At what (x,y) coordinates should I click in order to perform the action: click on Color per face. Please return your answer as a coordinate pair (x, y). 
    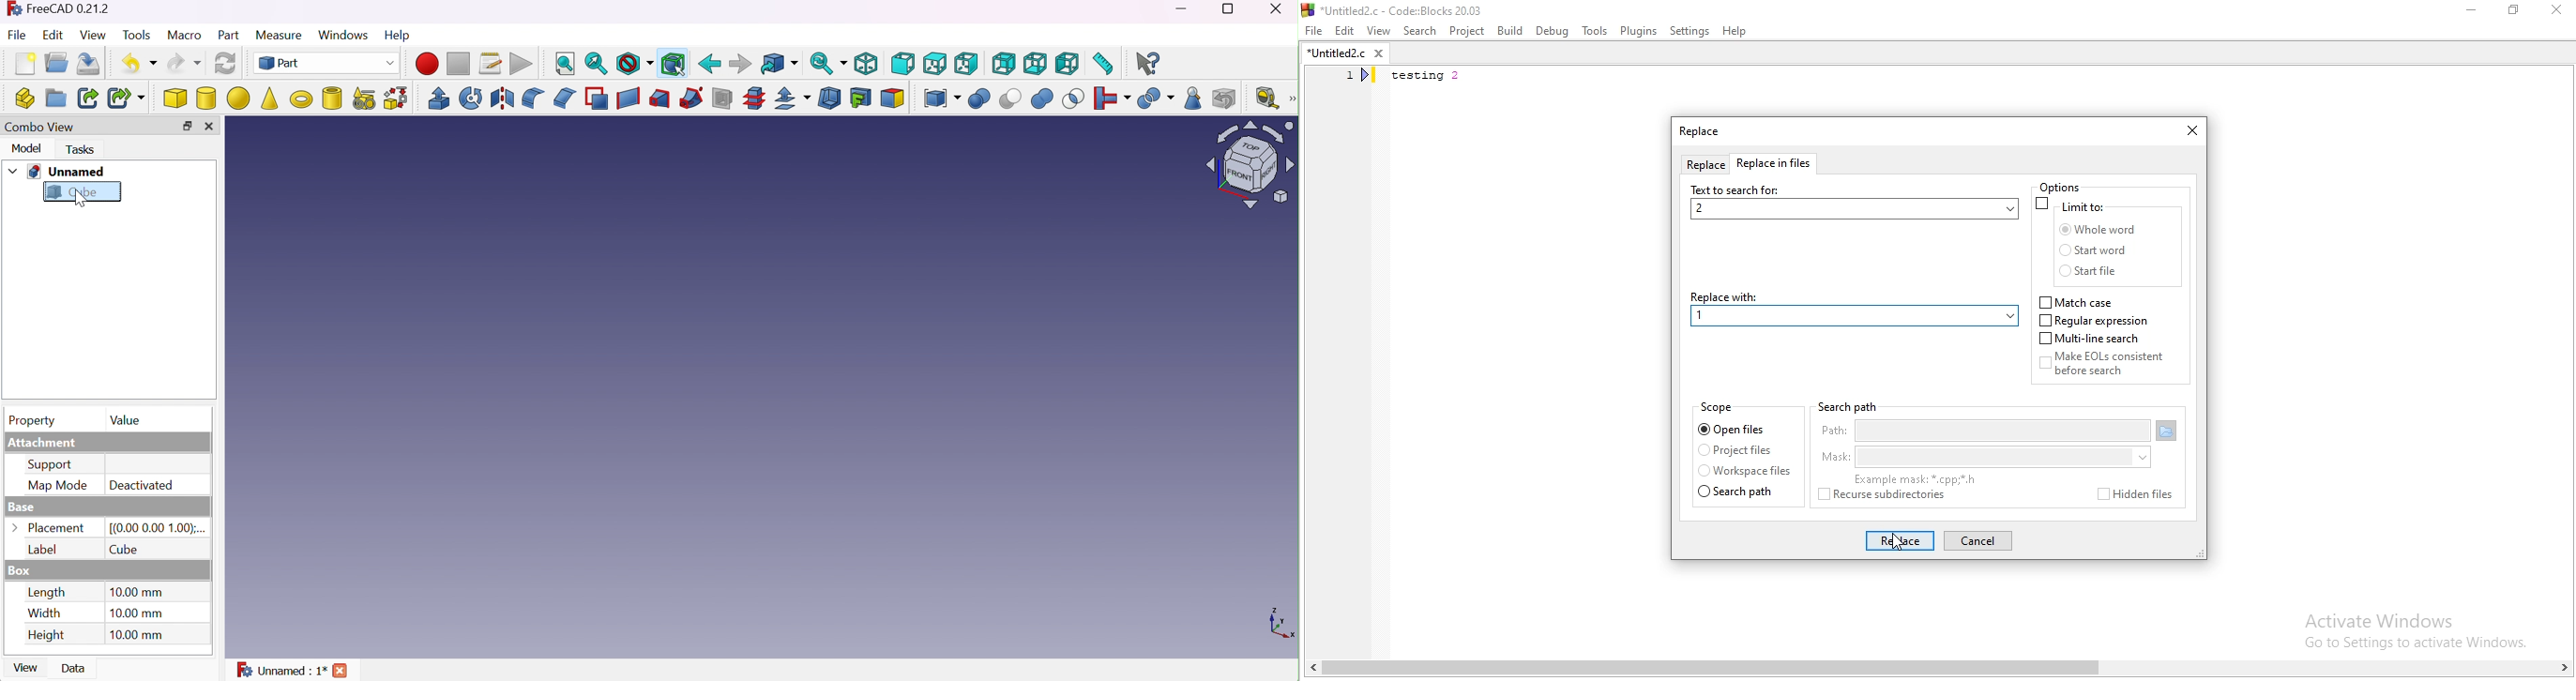
    Looking at the image, I should click on (892, 99).